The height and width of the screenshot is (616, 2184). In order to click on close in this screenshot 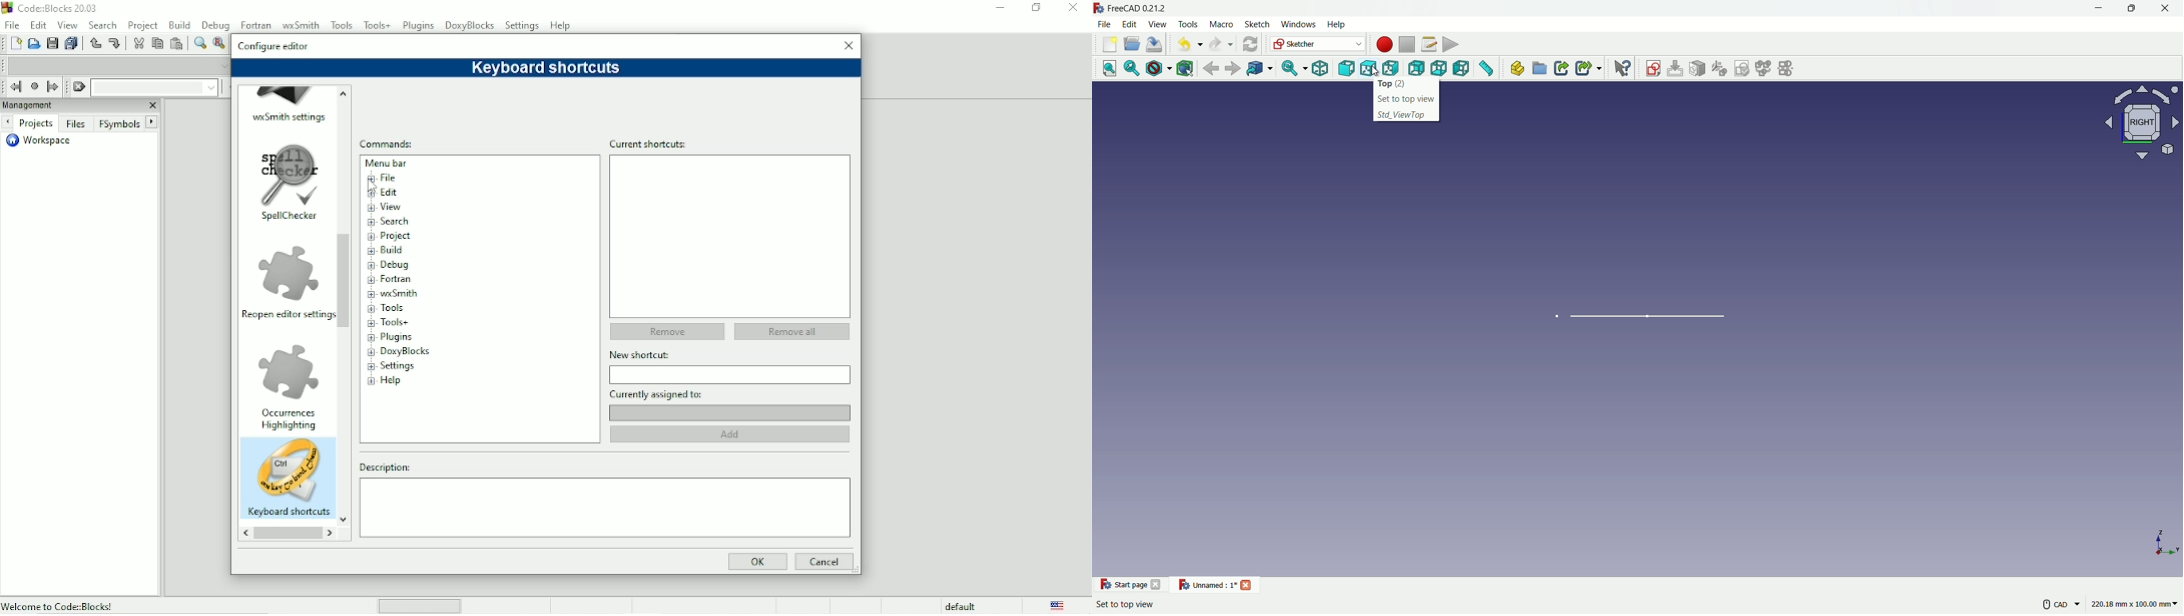, I will do `click(2167, 10)`.